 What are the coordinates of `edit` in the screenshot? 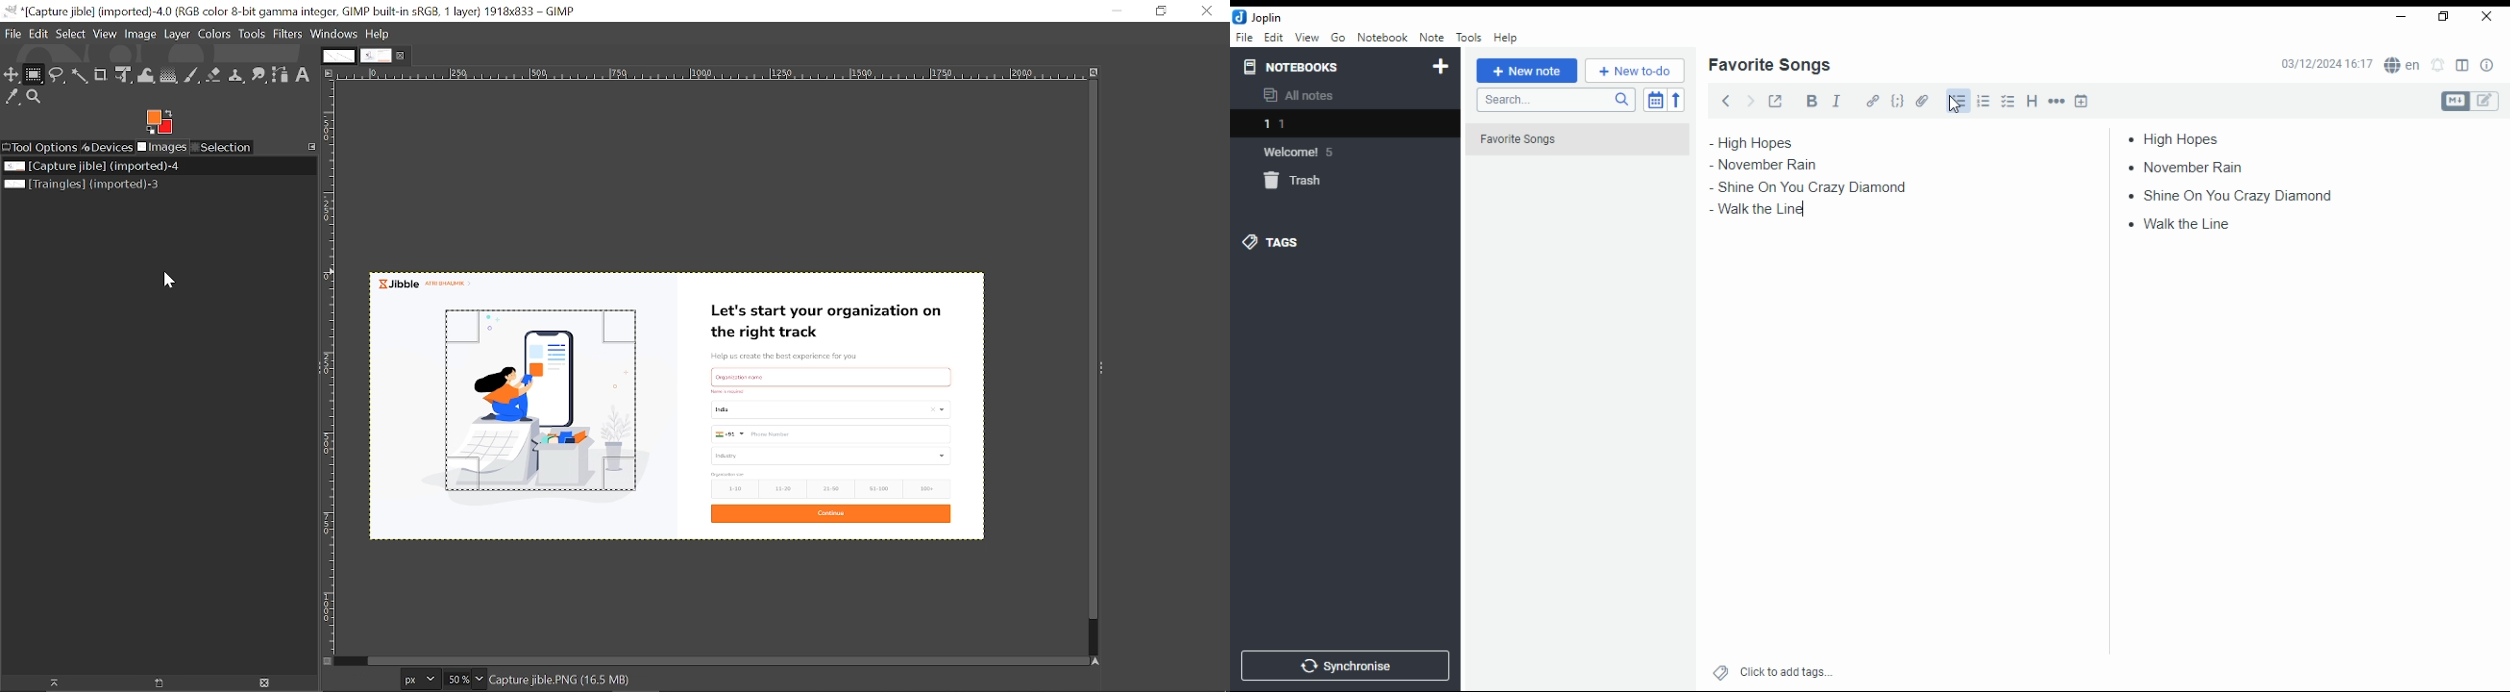 It's located at (1273, 36).